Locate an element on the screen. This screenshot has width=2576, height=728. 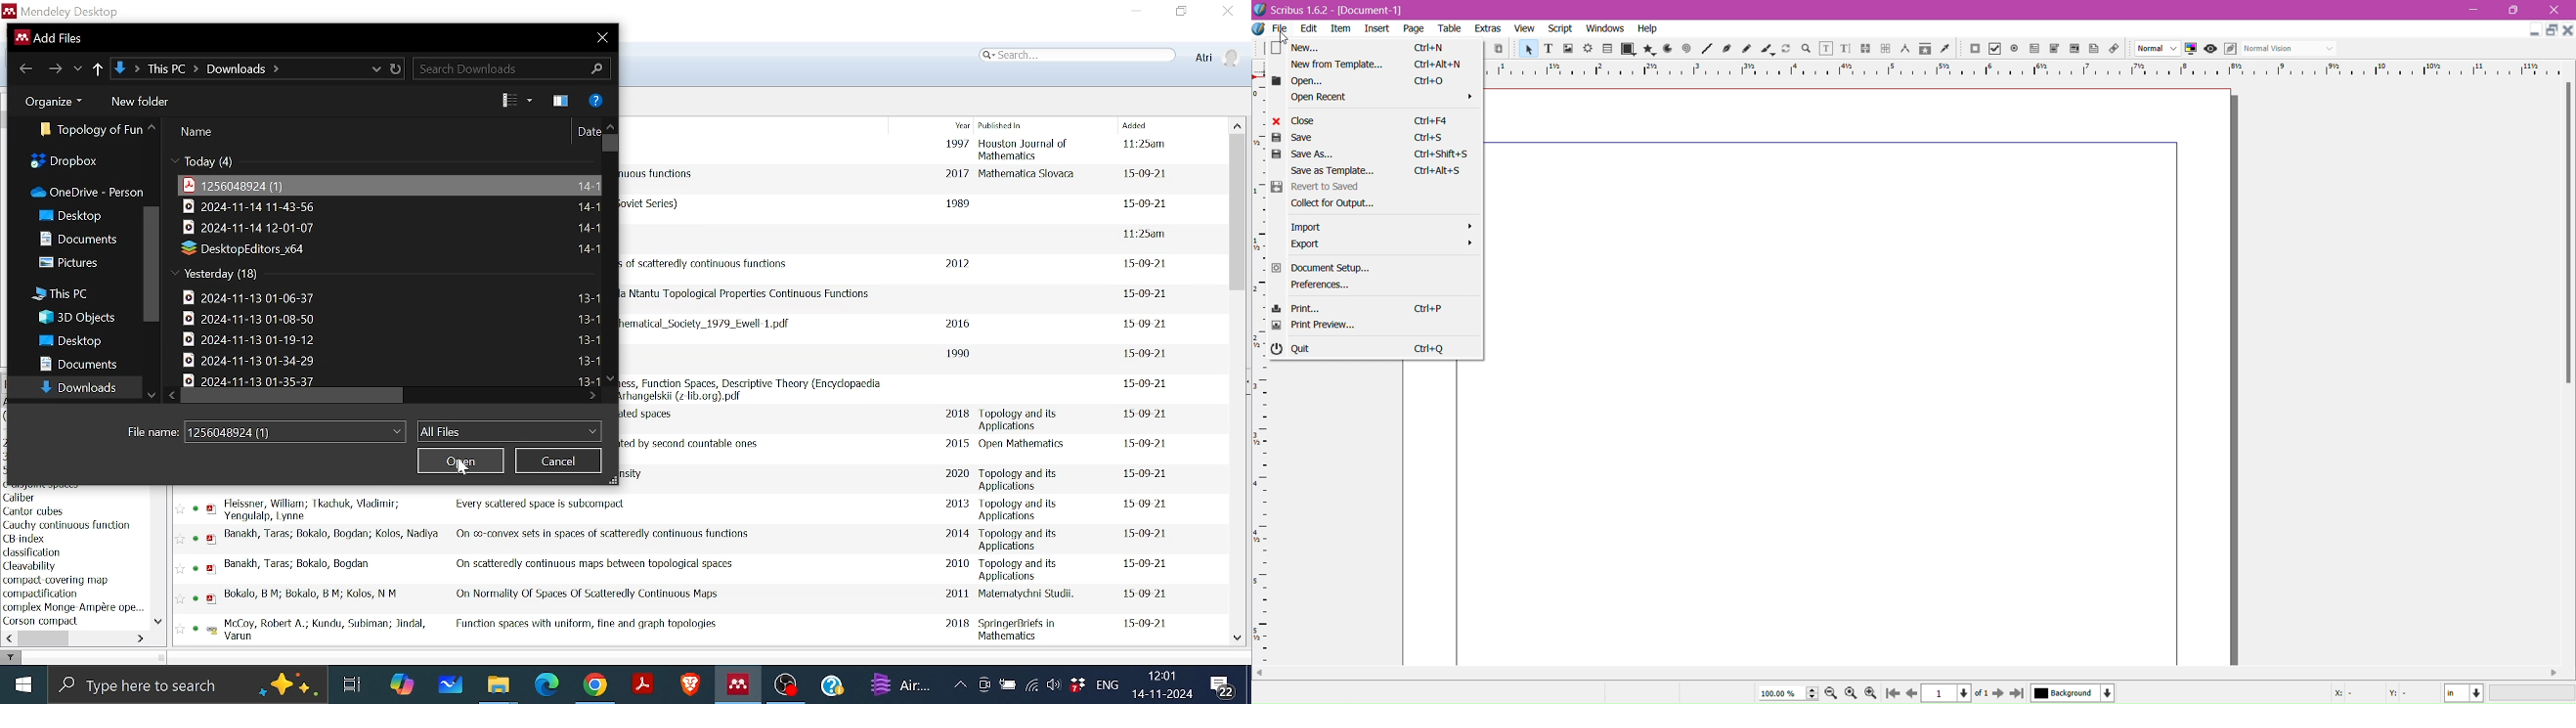
pdf is located at coordinates (215, 509).